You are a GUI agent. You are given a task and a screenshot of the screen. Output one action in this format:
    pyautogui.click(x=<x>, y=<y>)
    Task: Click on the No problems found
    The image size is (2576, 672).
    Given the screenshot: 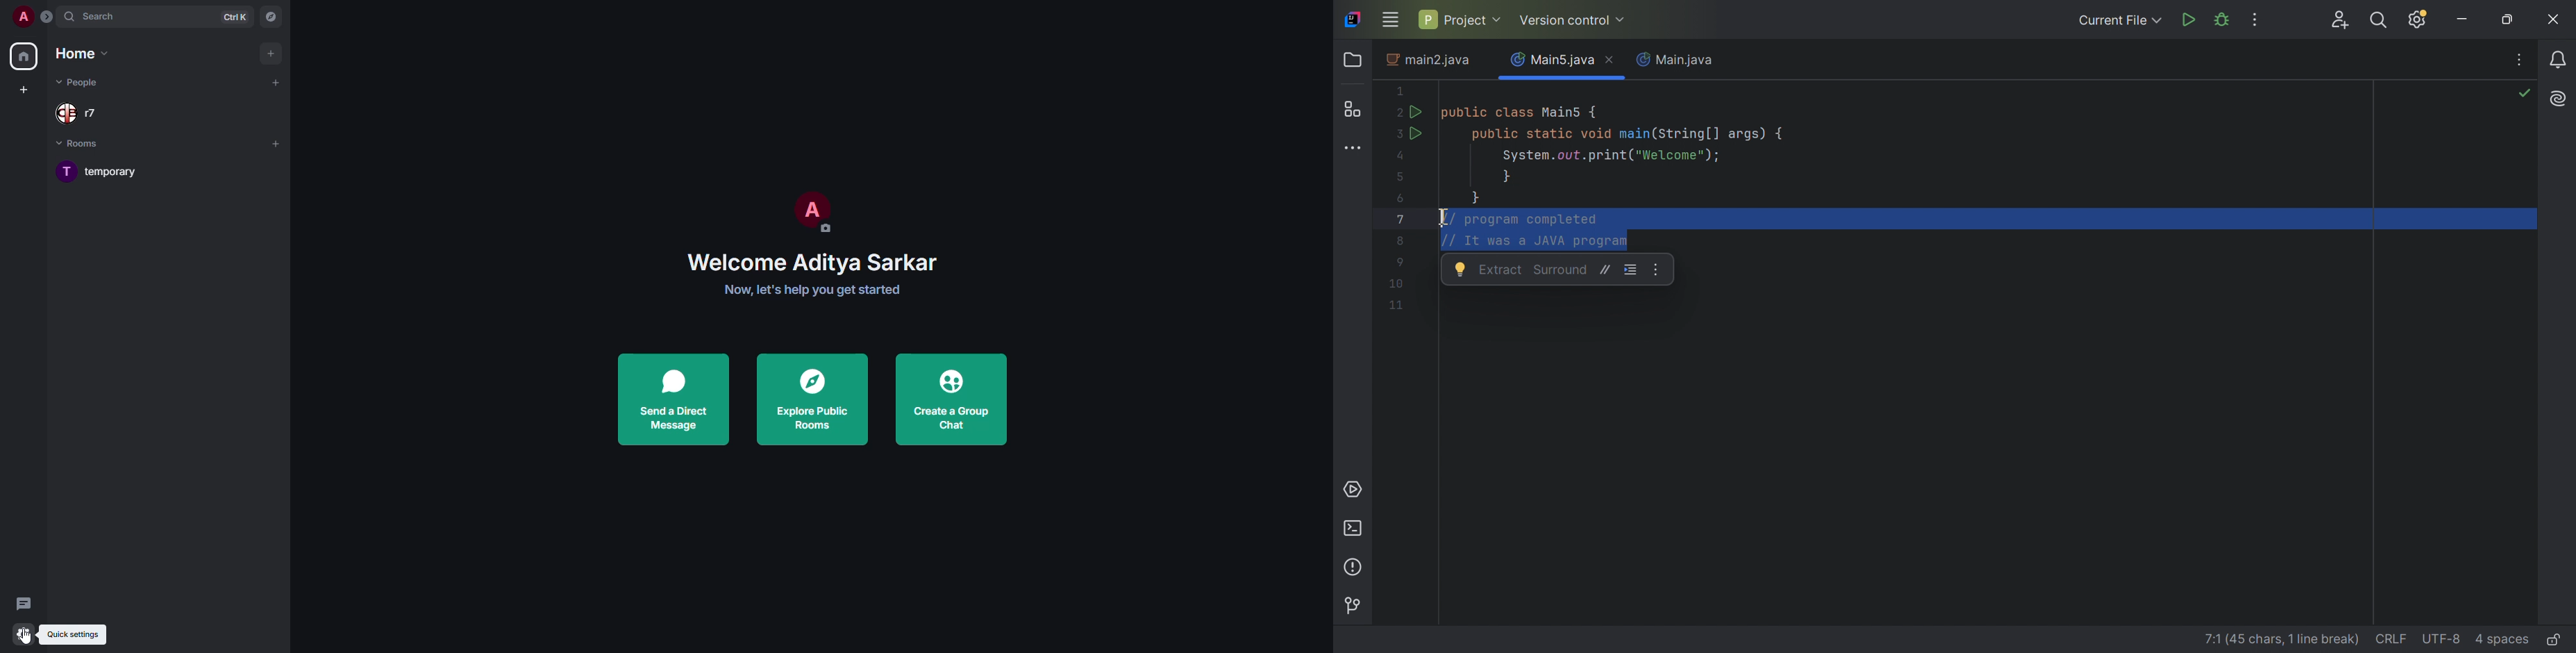 What is the action you would take?
    pyautogui.click(x=2526, y=95)
    